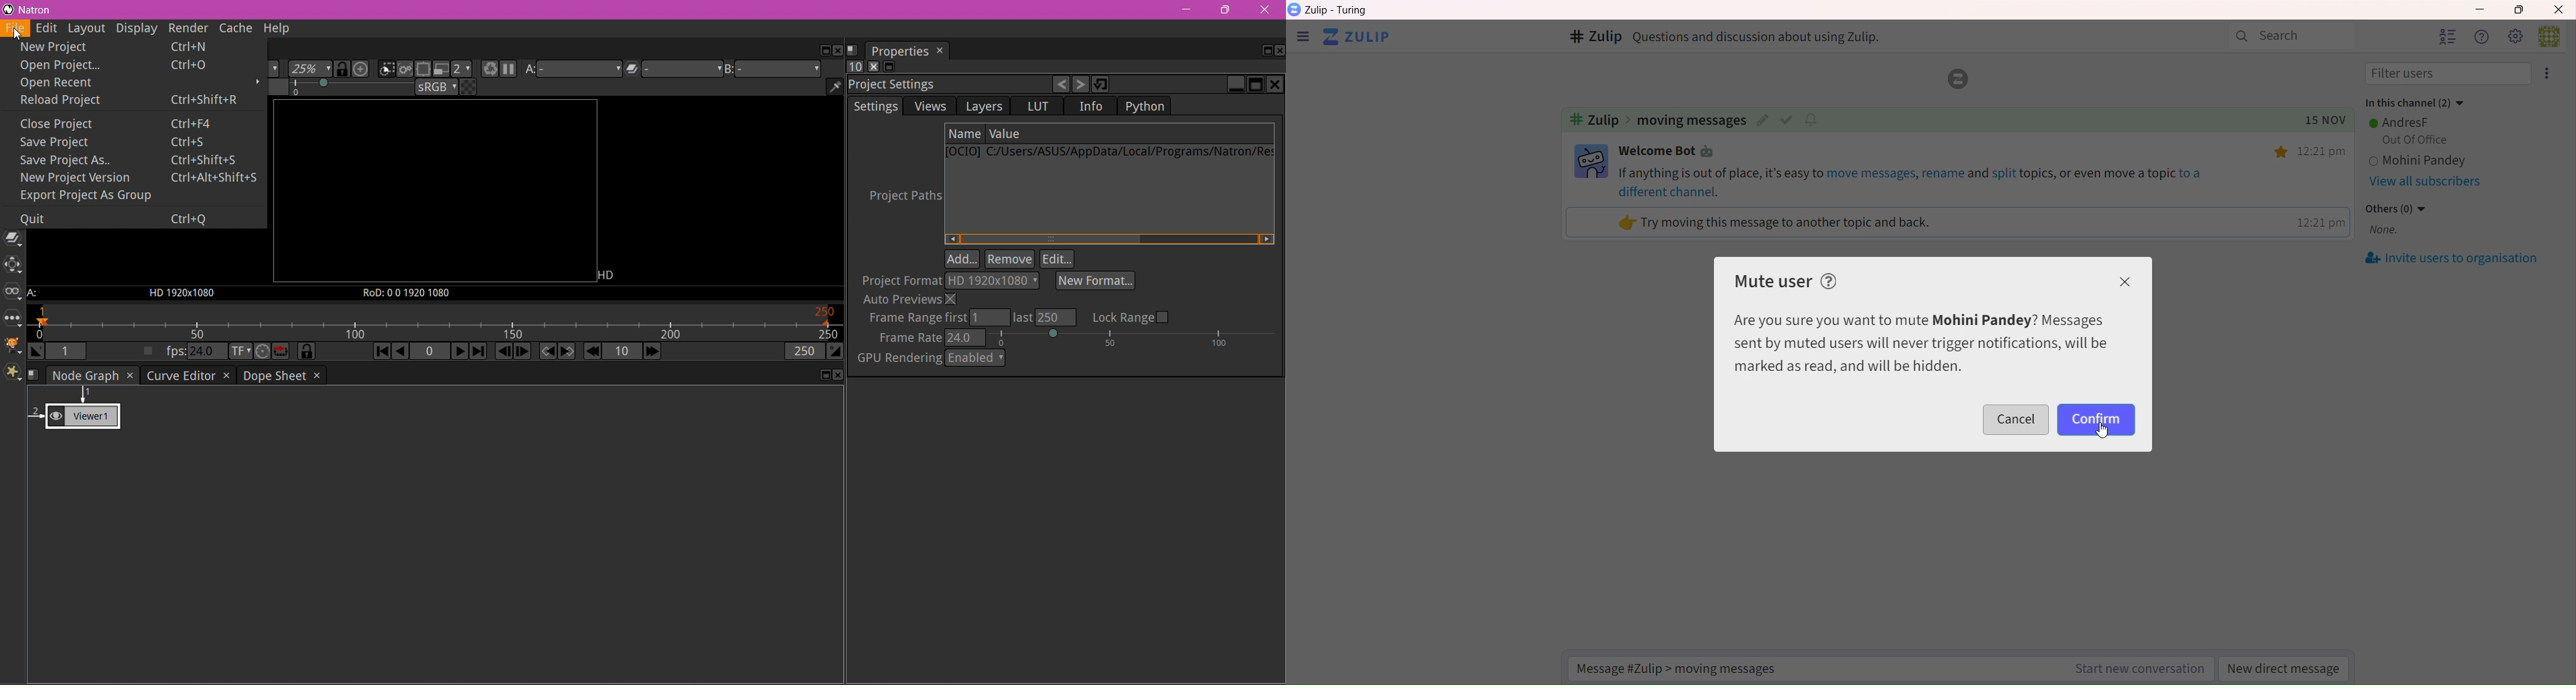  Describe the element at coordinates (1831, 280) in the screenshot. I see `help` at that location.